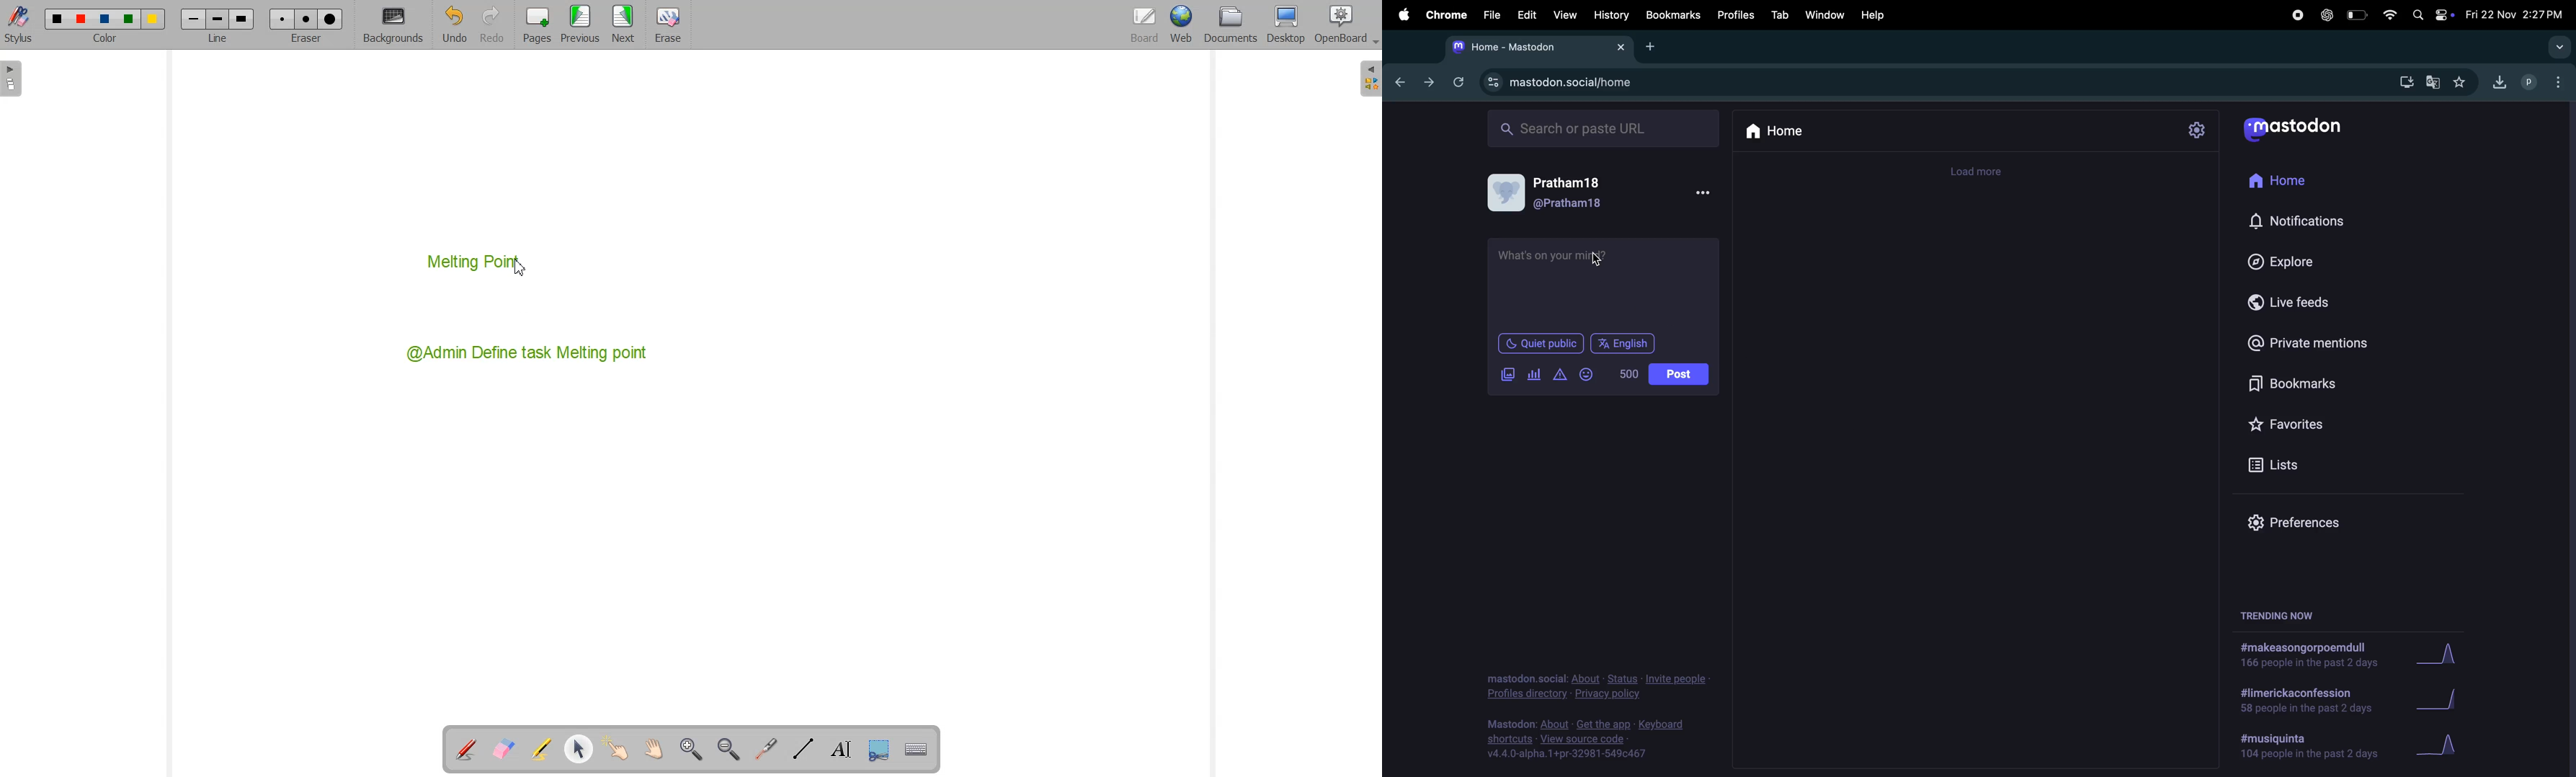  Describe the element at coordinates (2315, 343) in the screenshot. I see `private mentions` at that location.